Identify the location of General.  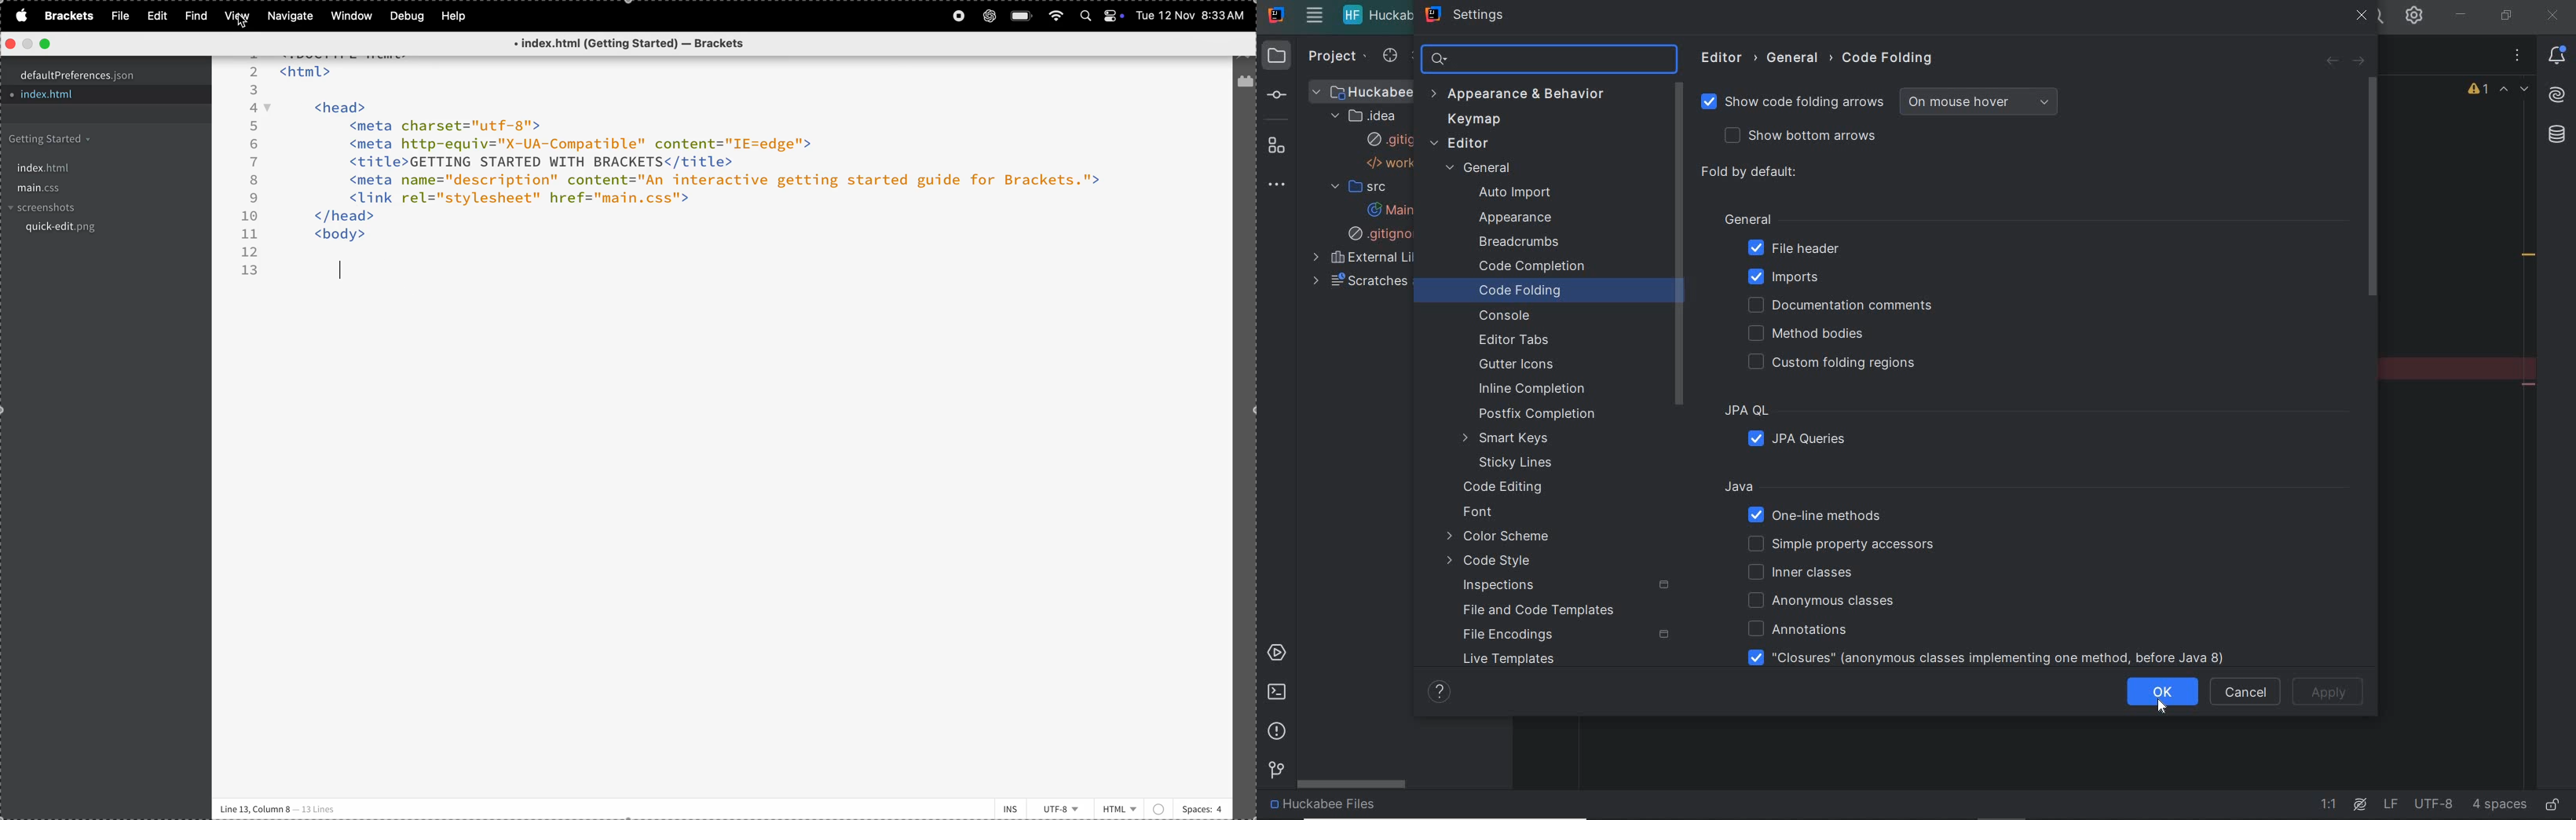
(1835, 220).